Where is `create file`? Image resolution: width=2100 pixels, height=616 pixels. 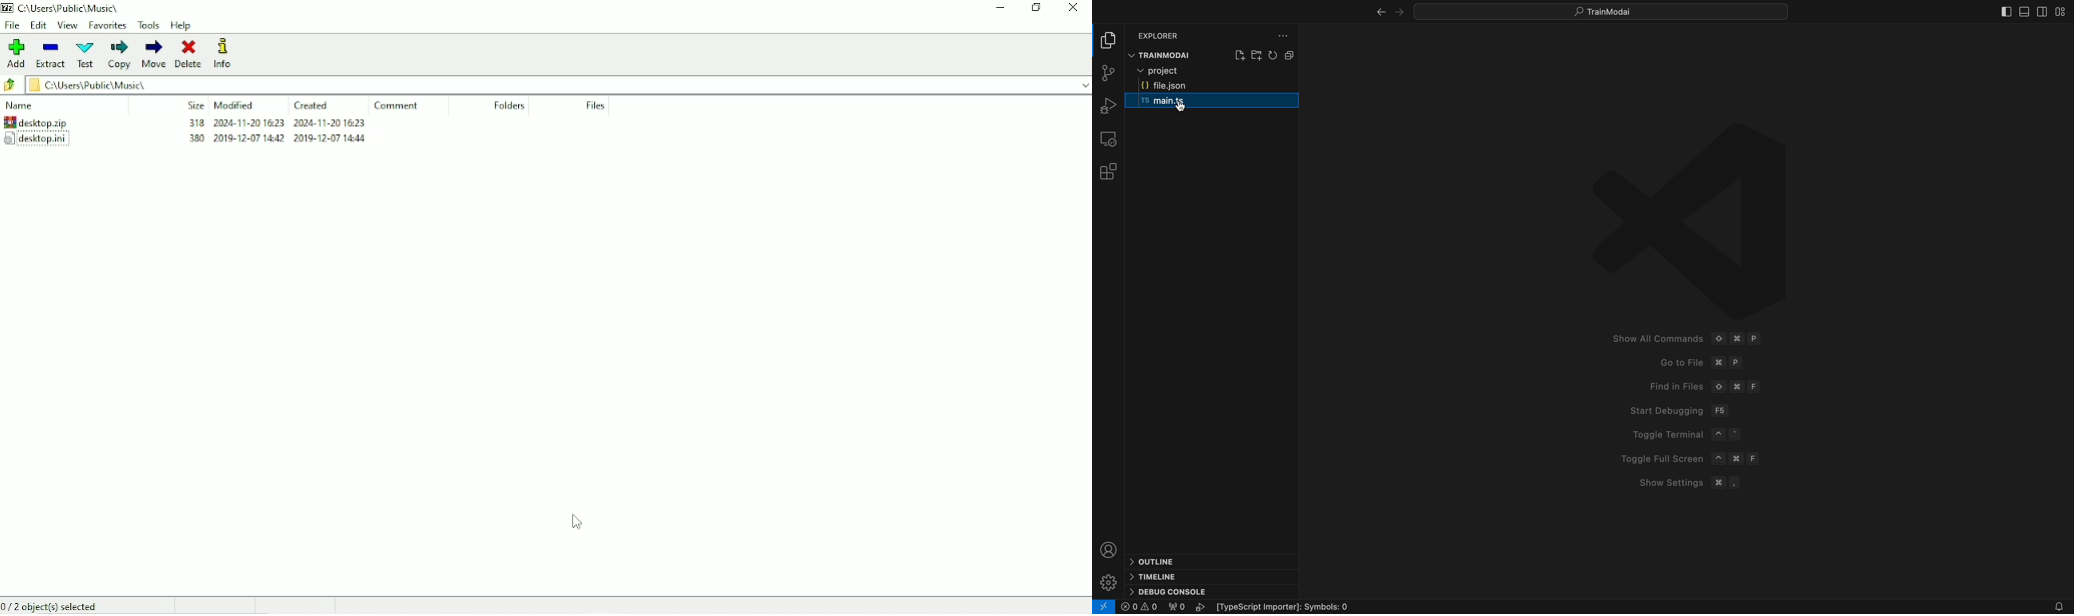
create file is located at coordinates (1238, 56).